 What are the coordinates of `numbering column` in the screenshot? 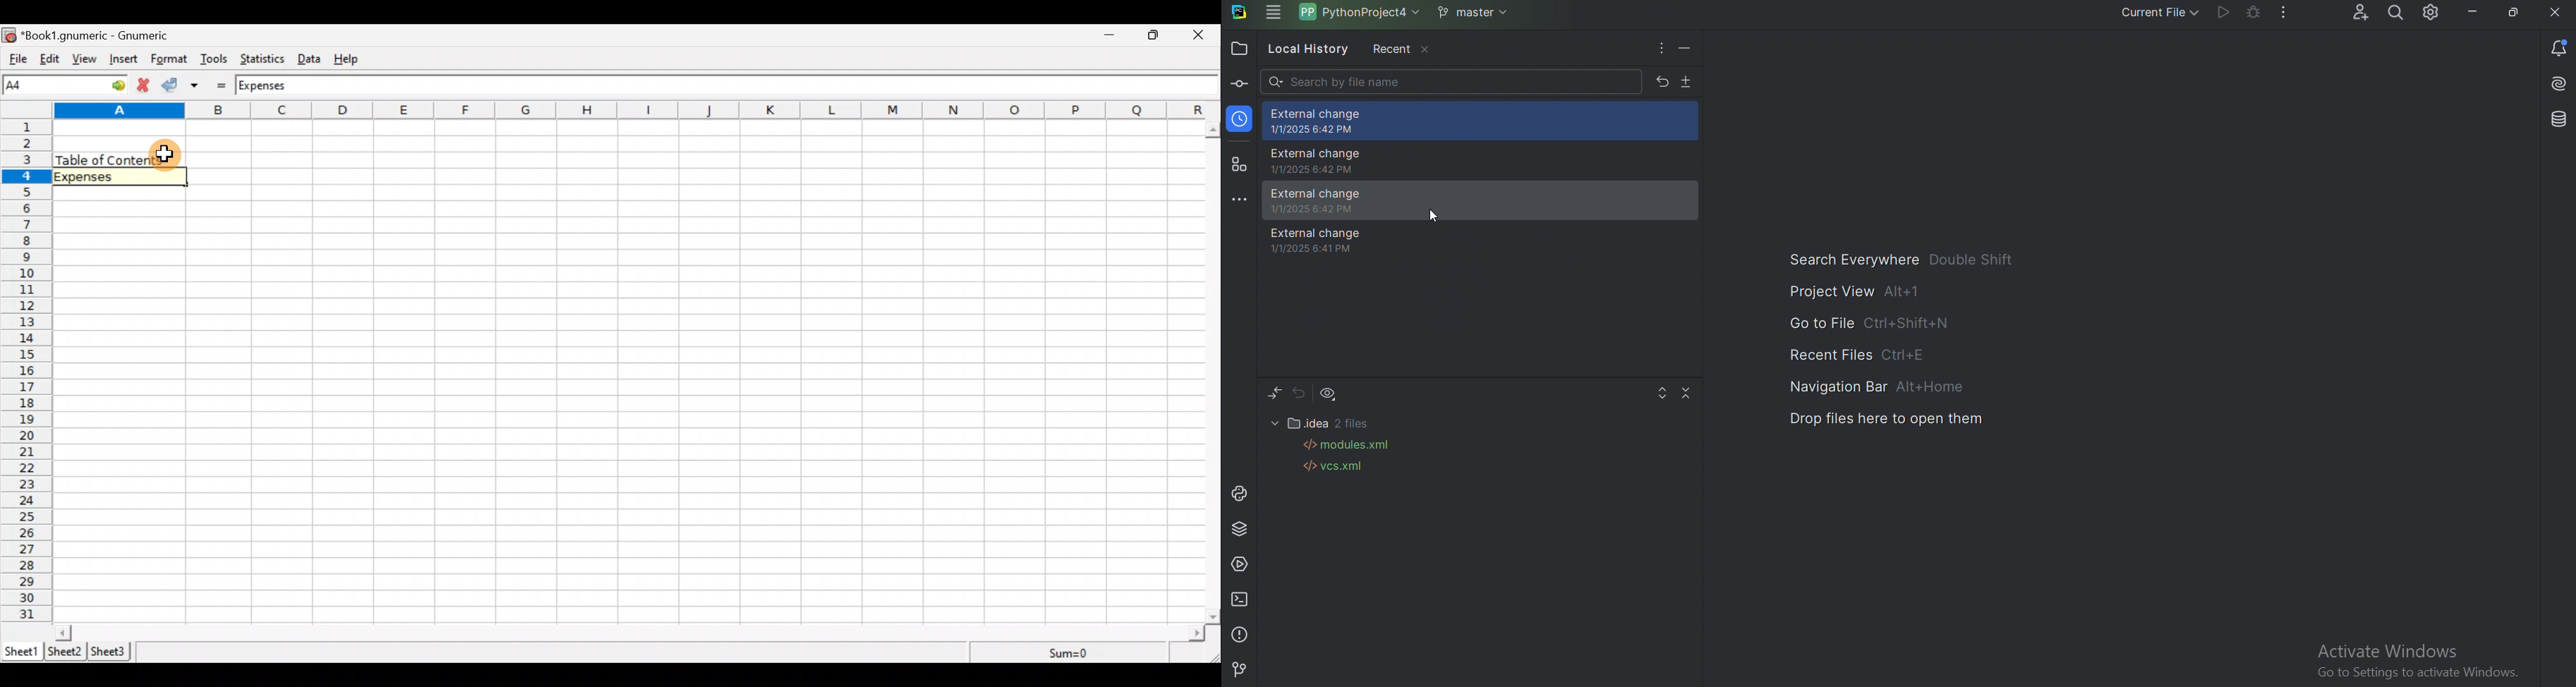 It's located at (27, 373).